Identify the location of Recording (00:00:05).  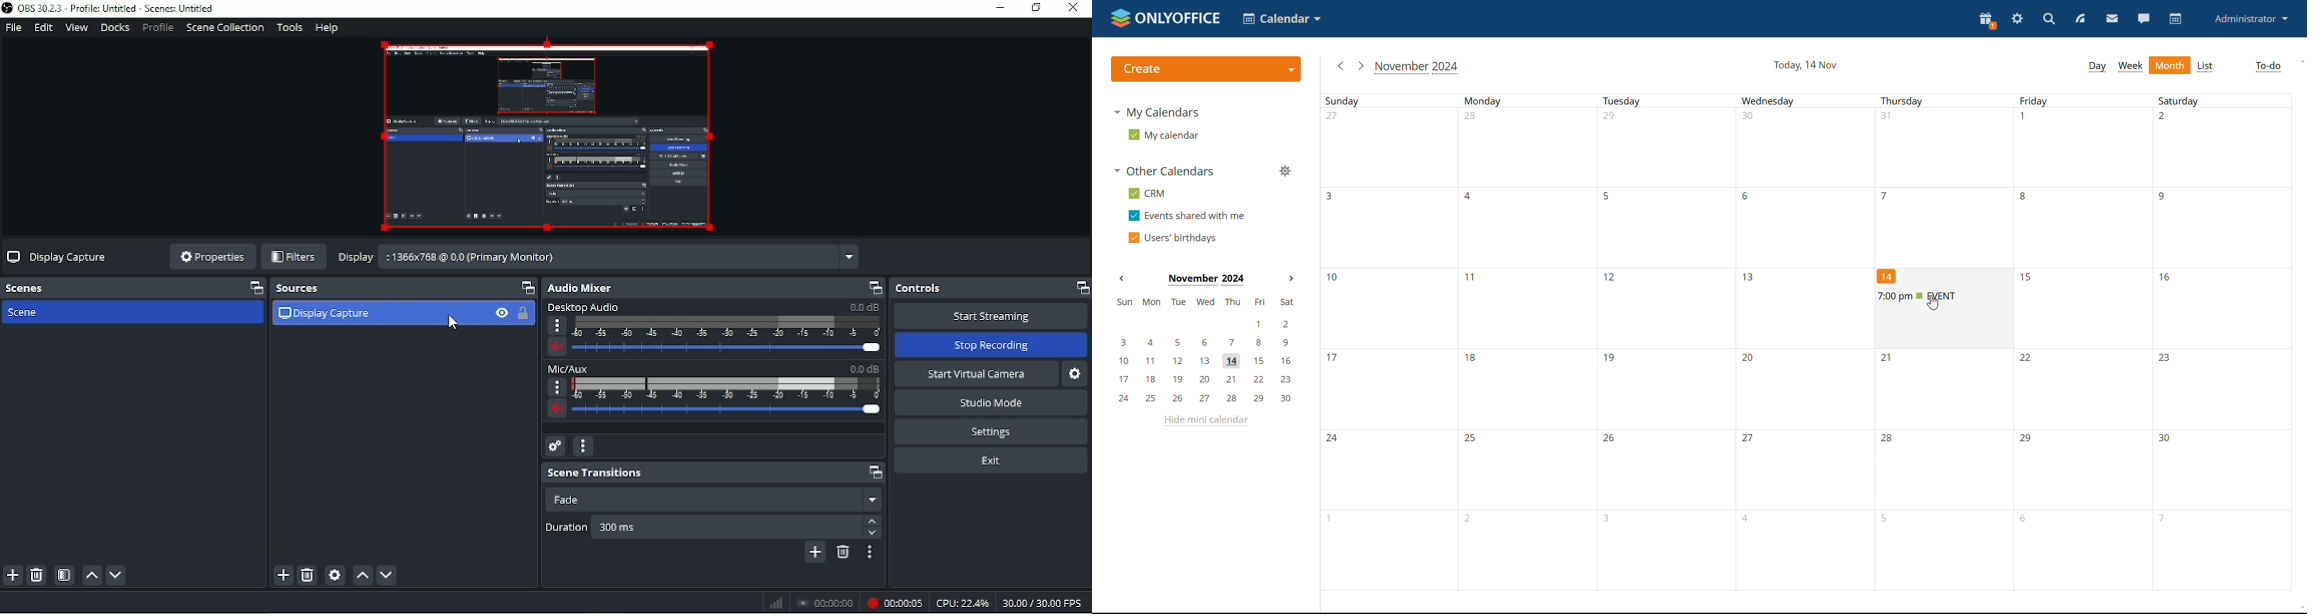
(896, 602).